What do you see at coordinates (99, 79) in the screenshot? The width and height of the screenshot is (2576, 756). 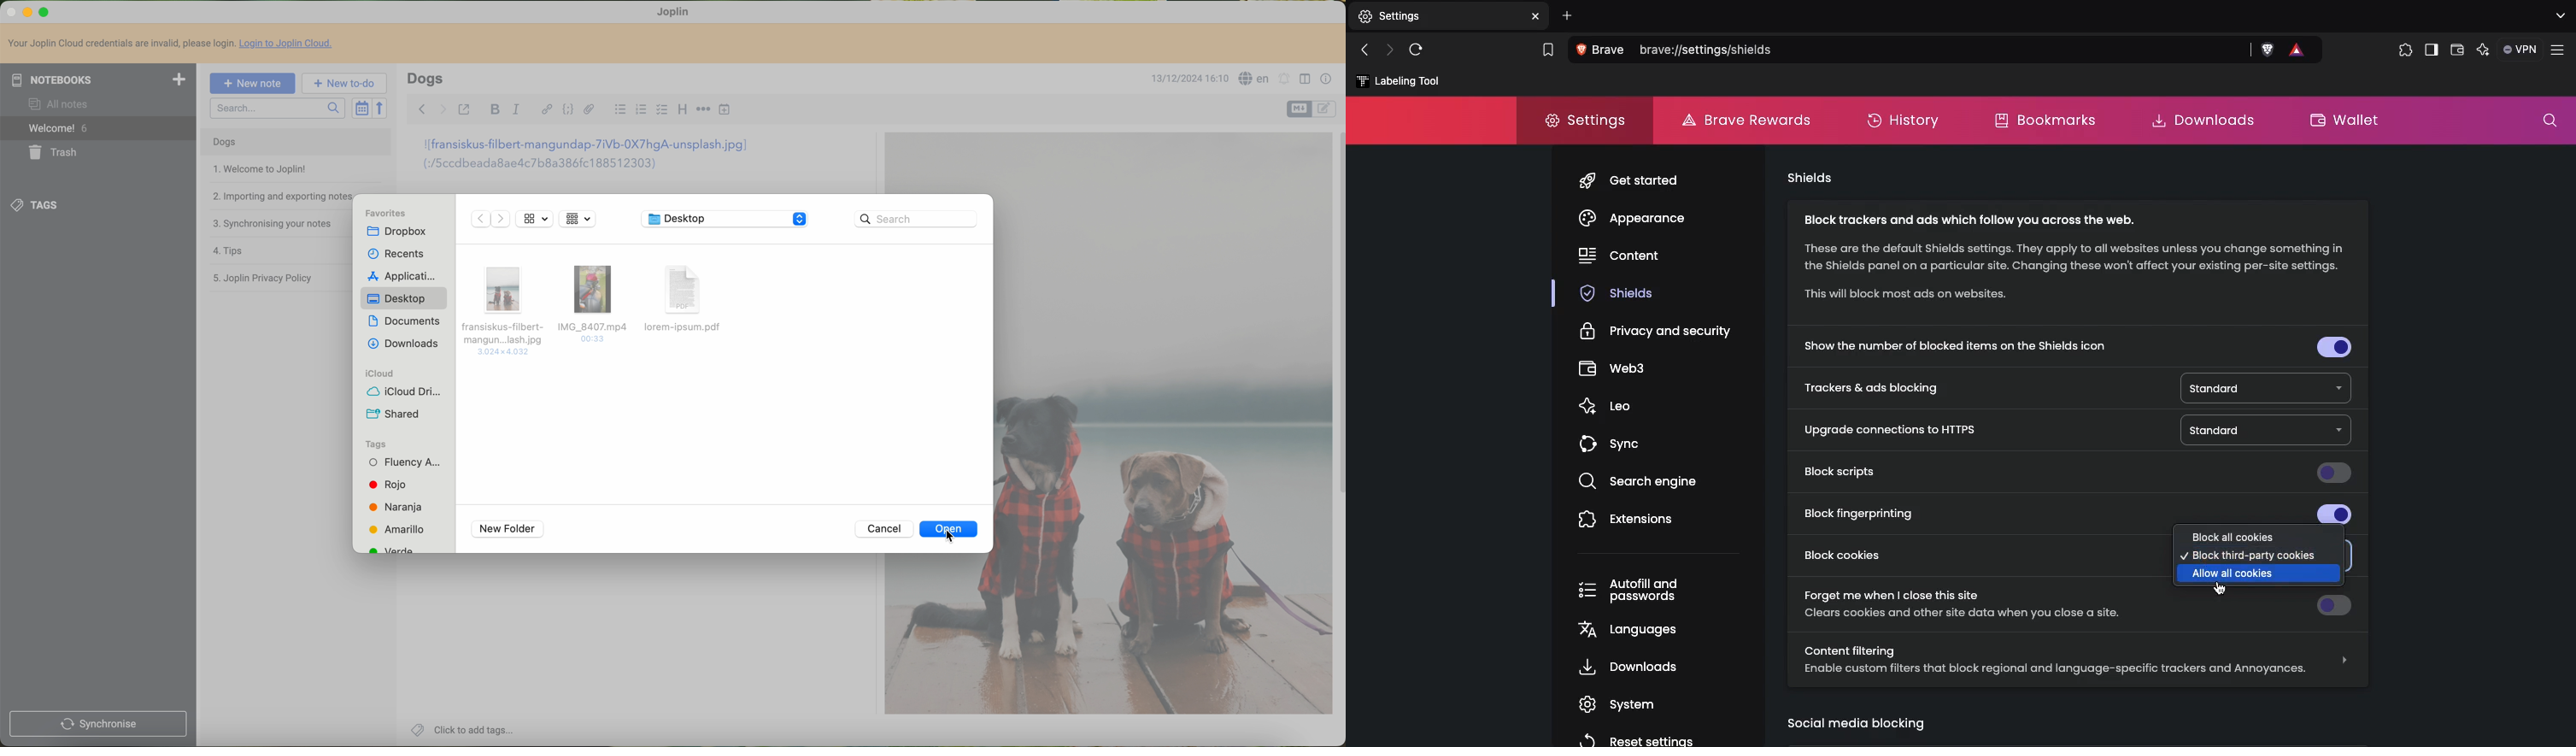 I see `notebooks` at bounding box center [99, 79].